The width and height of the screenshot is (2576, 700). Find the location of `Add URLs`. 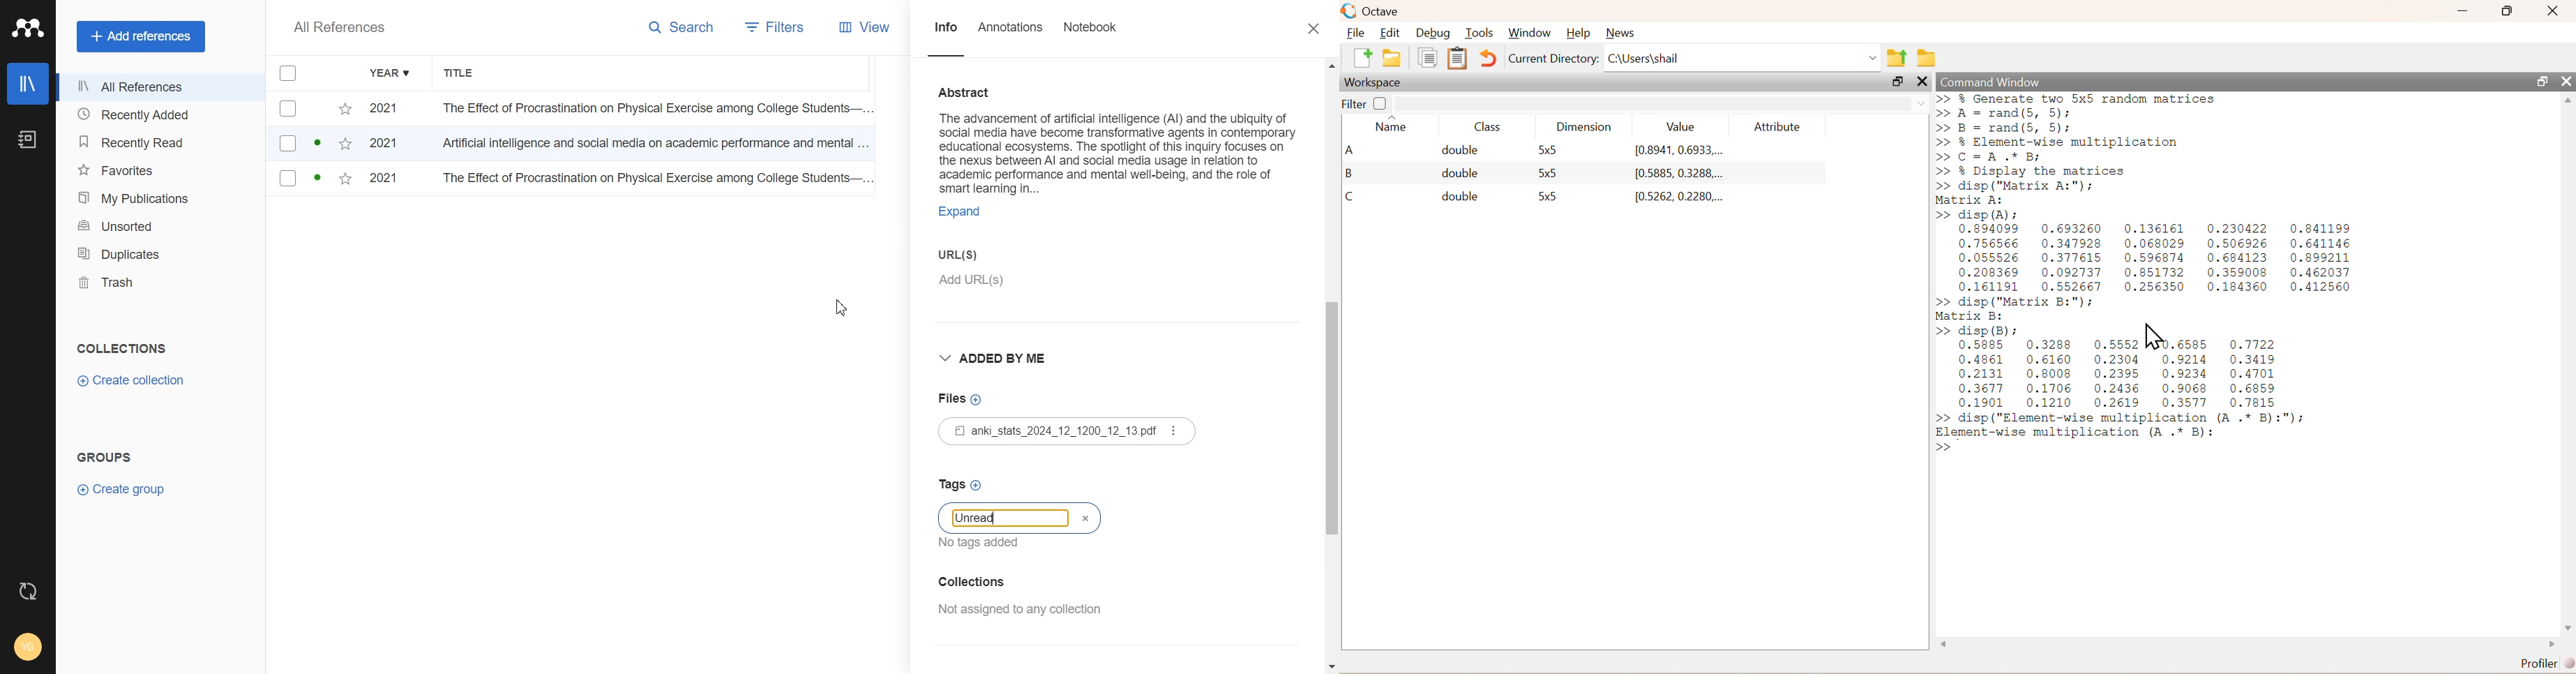

Add URLs is located at coordinates (1047, 287).